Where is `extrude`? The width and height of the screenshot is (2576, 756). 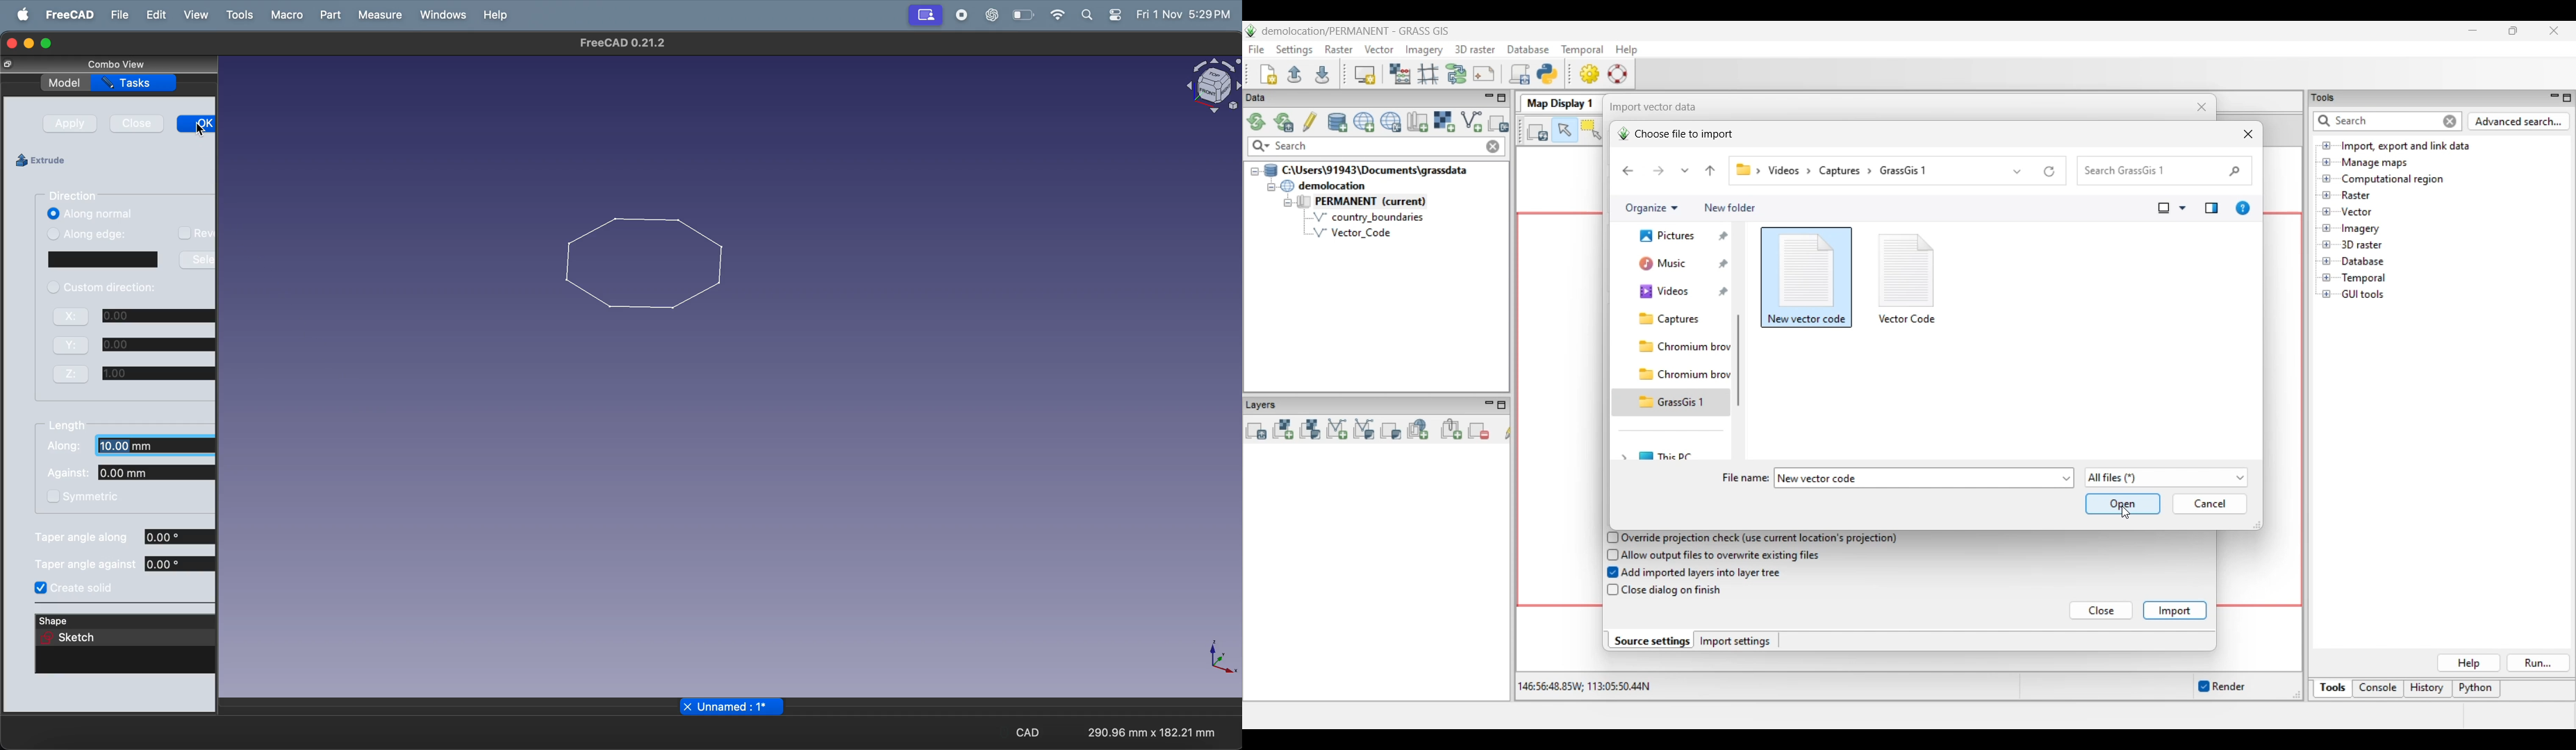 extrude is located at coordinates (50, 163).